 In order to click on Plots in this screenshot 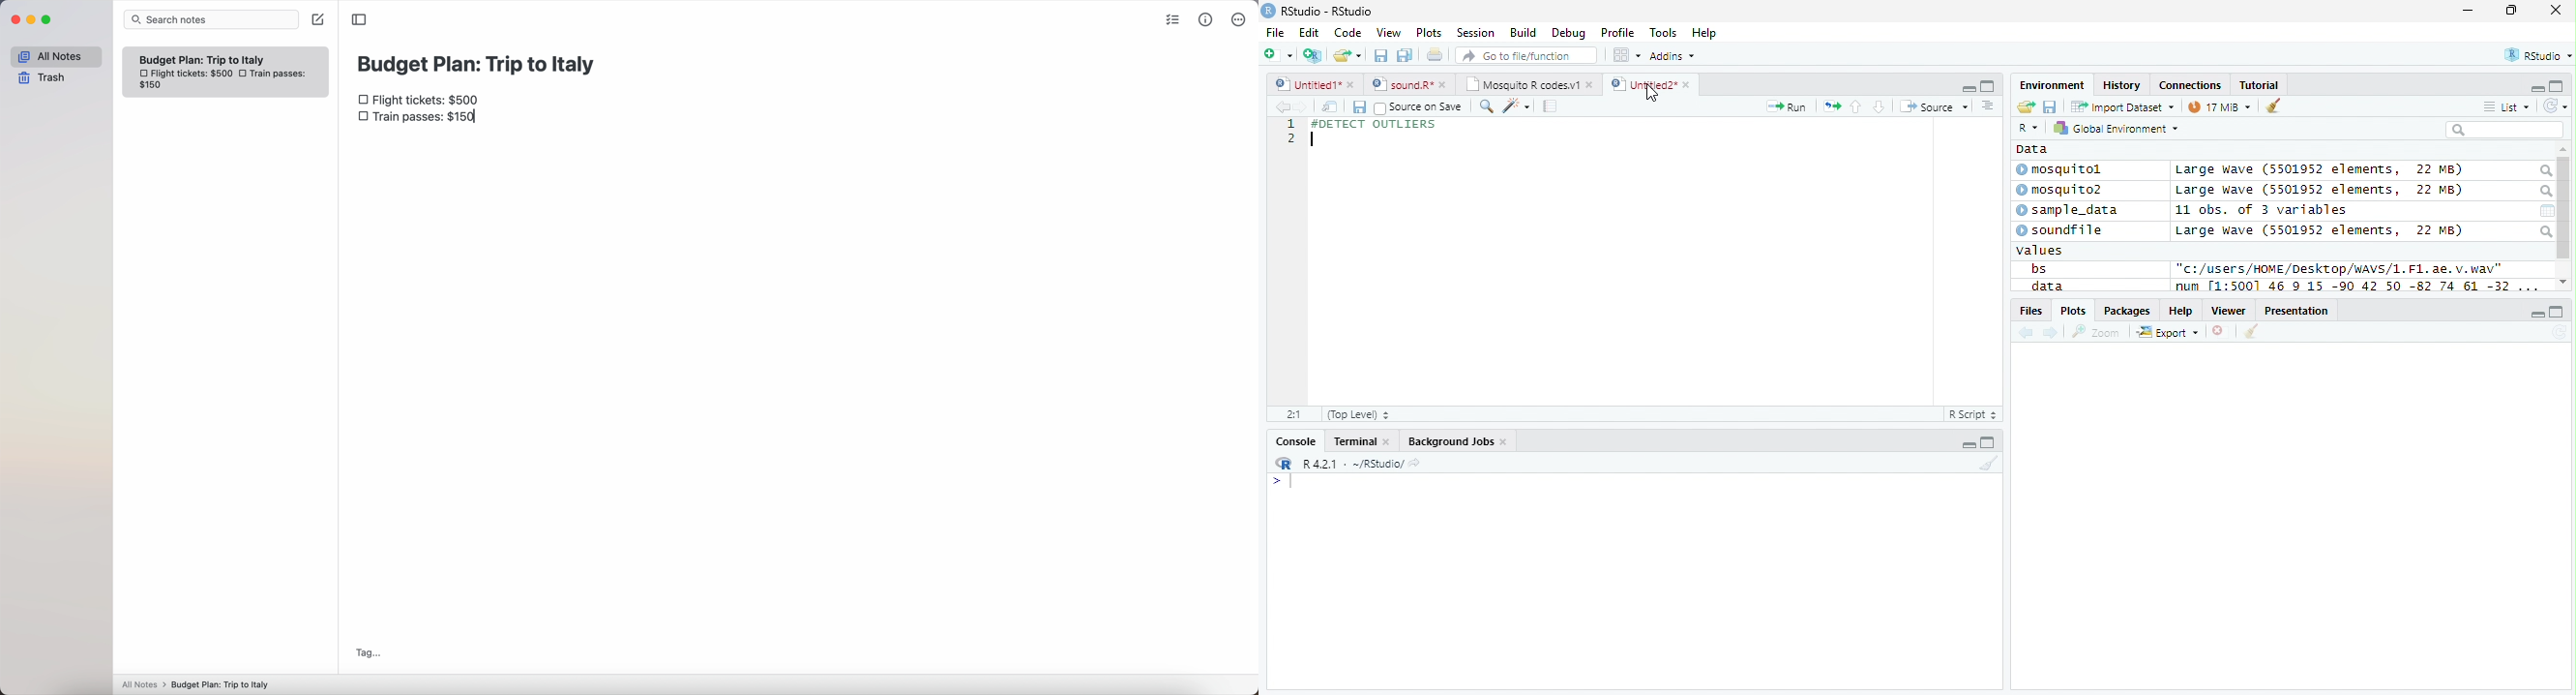, I will do `click(2072, 311)`.